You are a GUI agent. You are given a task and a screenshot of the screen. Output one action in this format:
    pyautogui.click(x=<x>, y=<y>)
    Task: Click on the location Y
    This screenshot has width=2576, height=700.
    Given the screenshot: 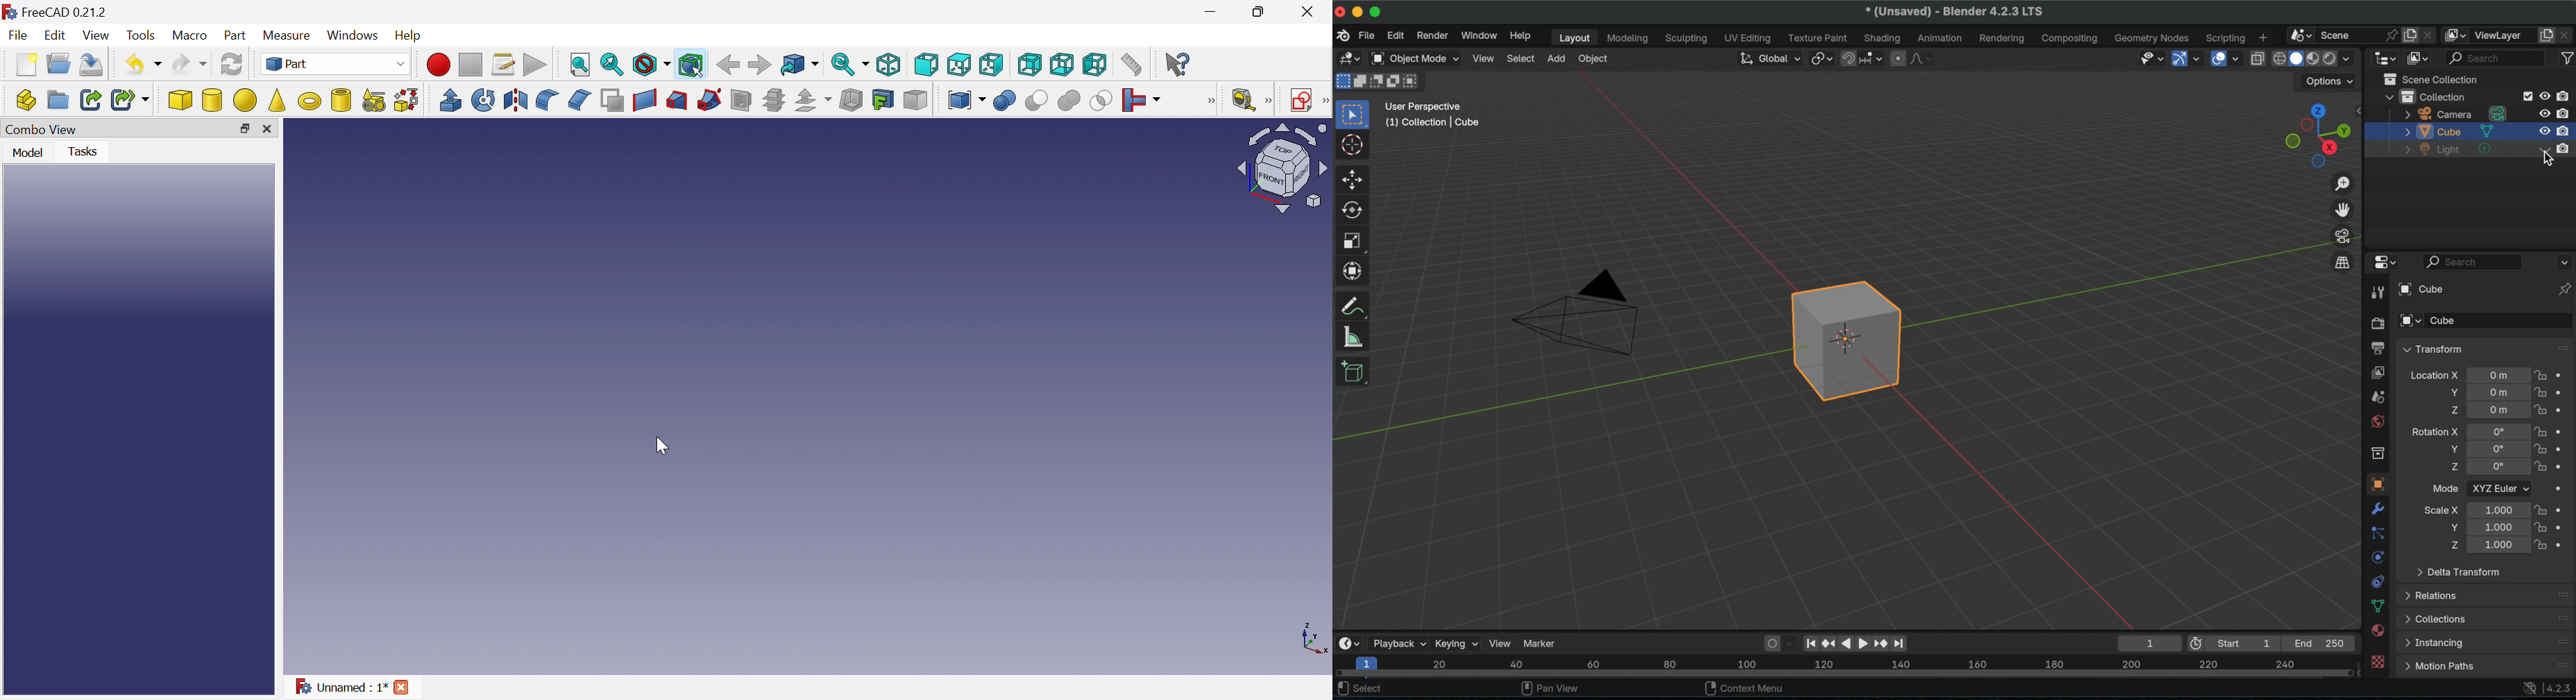 What is the action you would take?
    pyautogui.click(x=2448, y=393)
    